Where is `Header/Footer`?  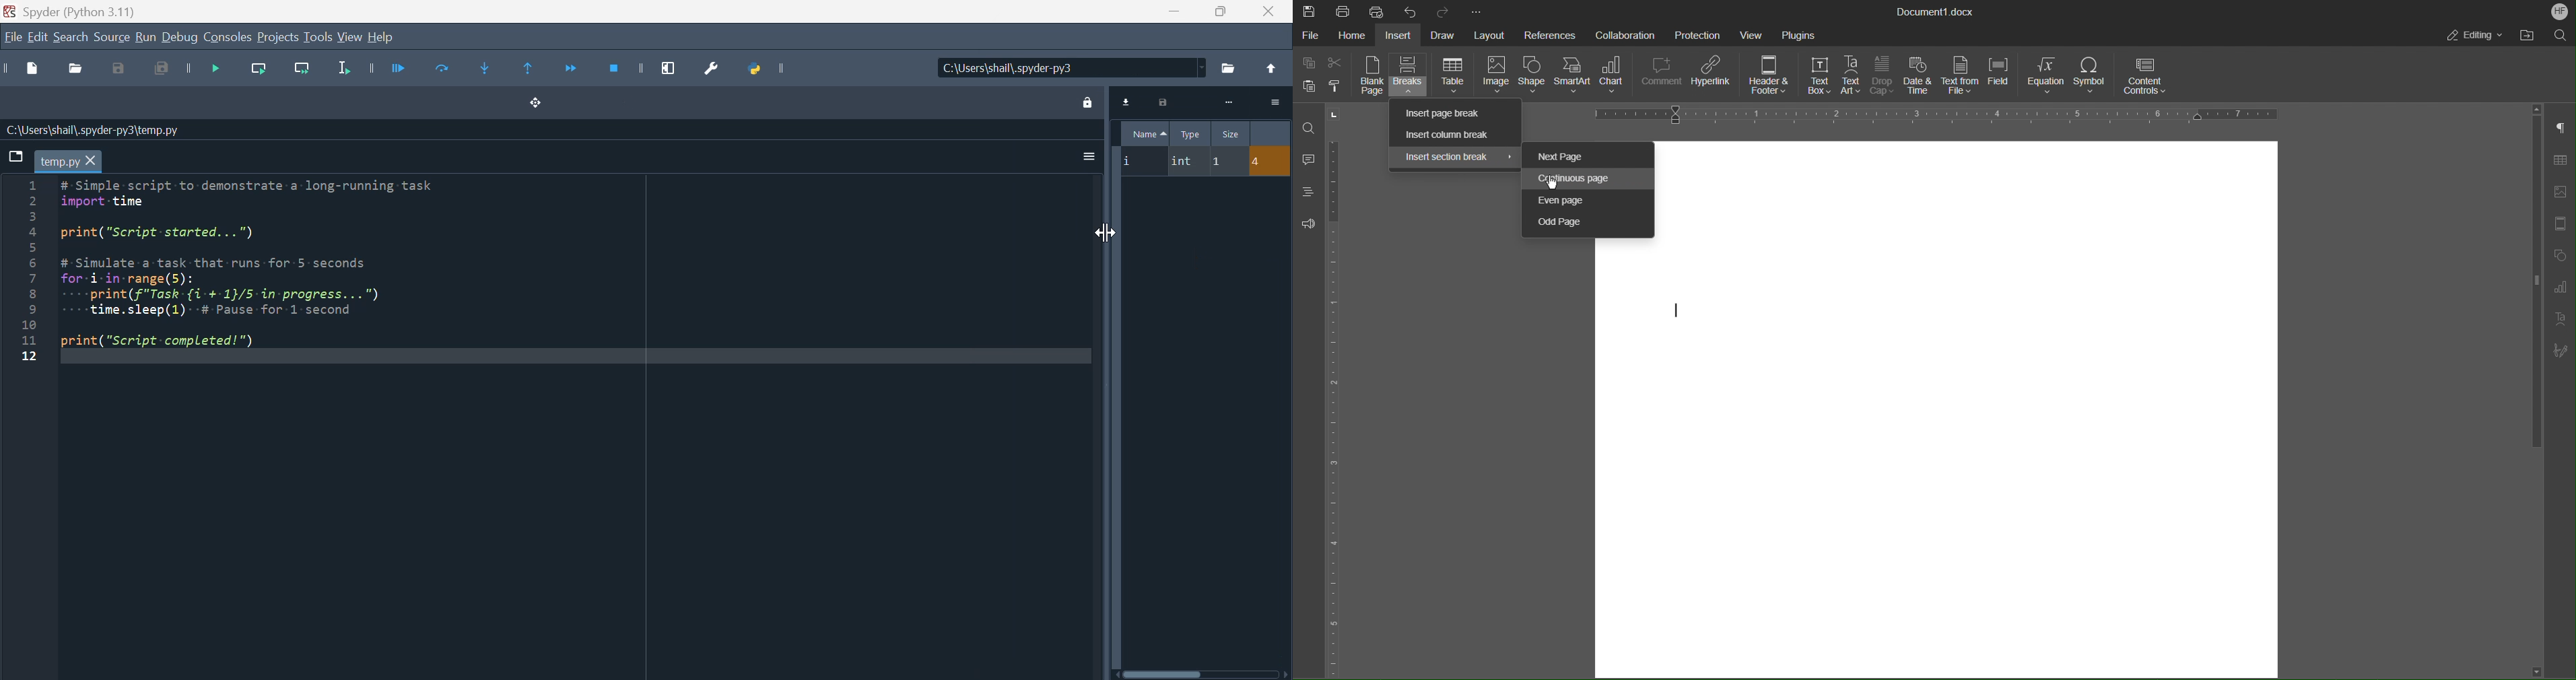 Header/Footer is located at coordinates (2560, 223).